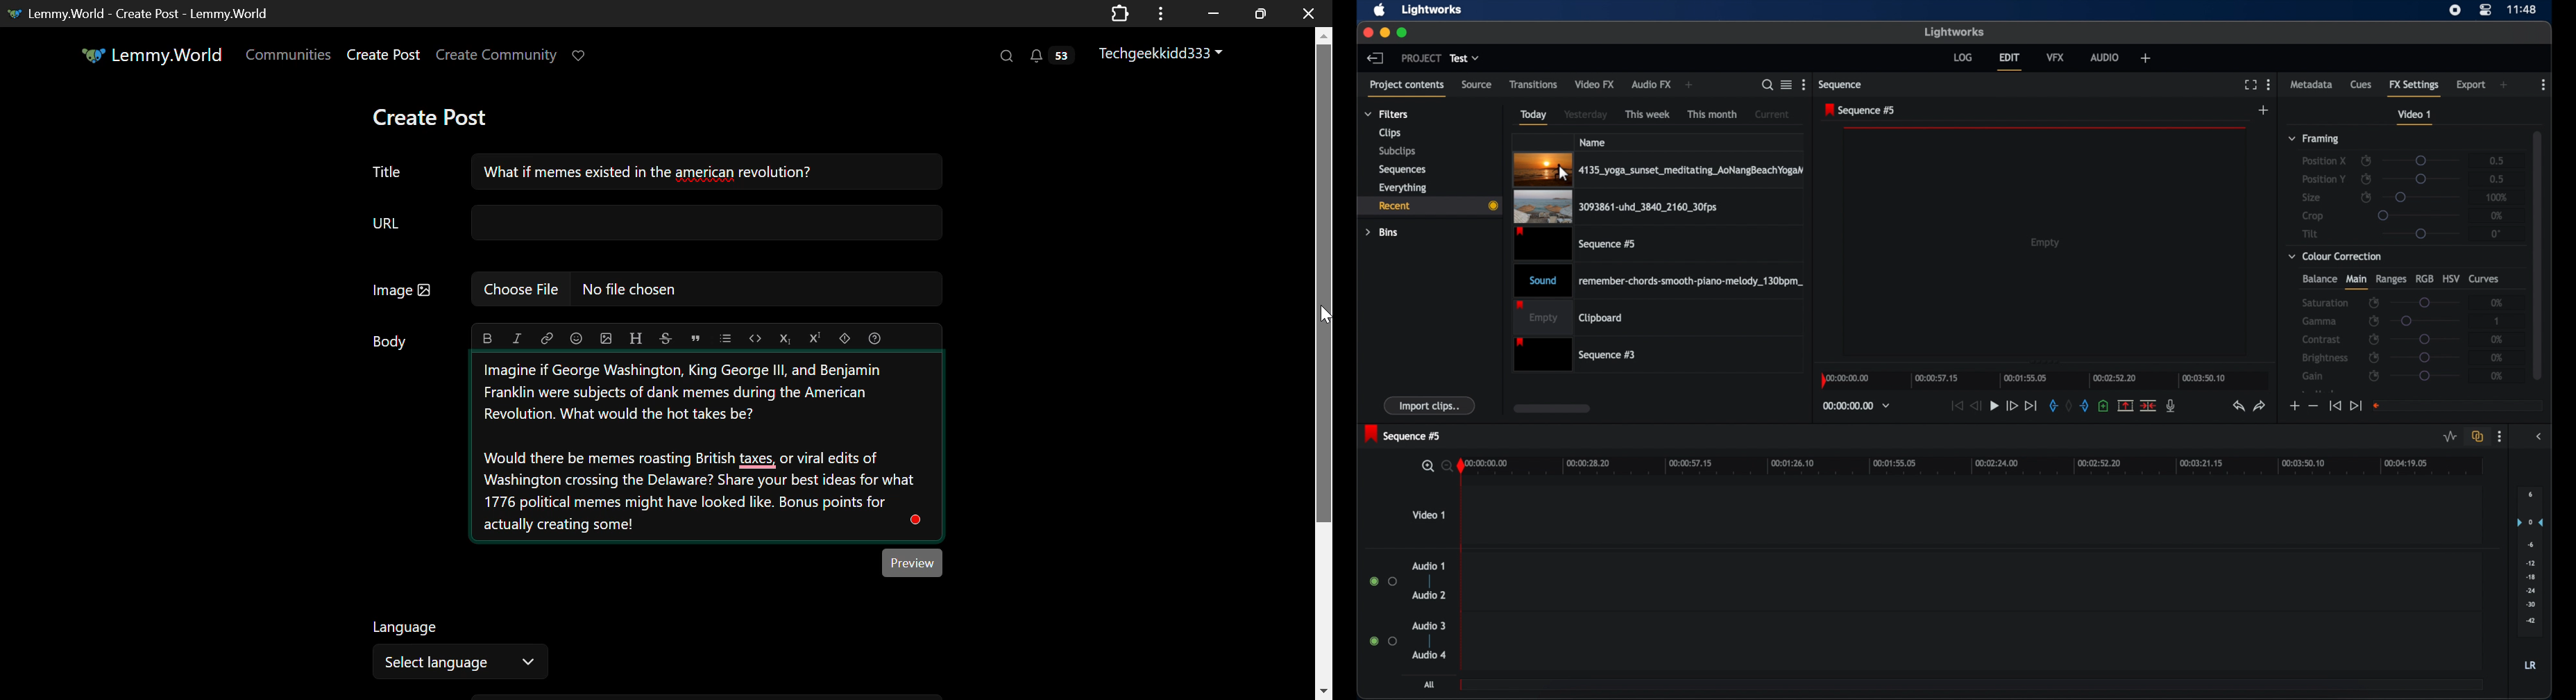  What do you see at coordinates (1430, 684) in the screenshot?
I see `all` at bounding box center [1430, 684].